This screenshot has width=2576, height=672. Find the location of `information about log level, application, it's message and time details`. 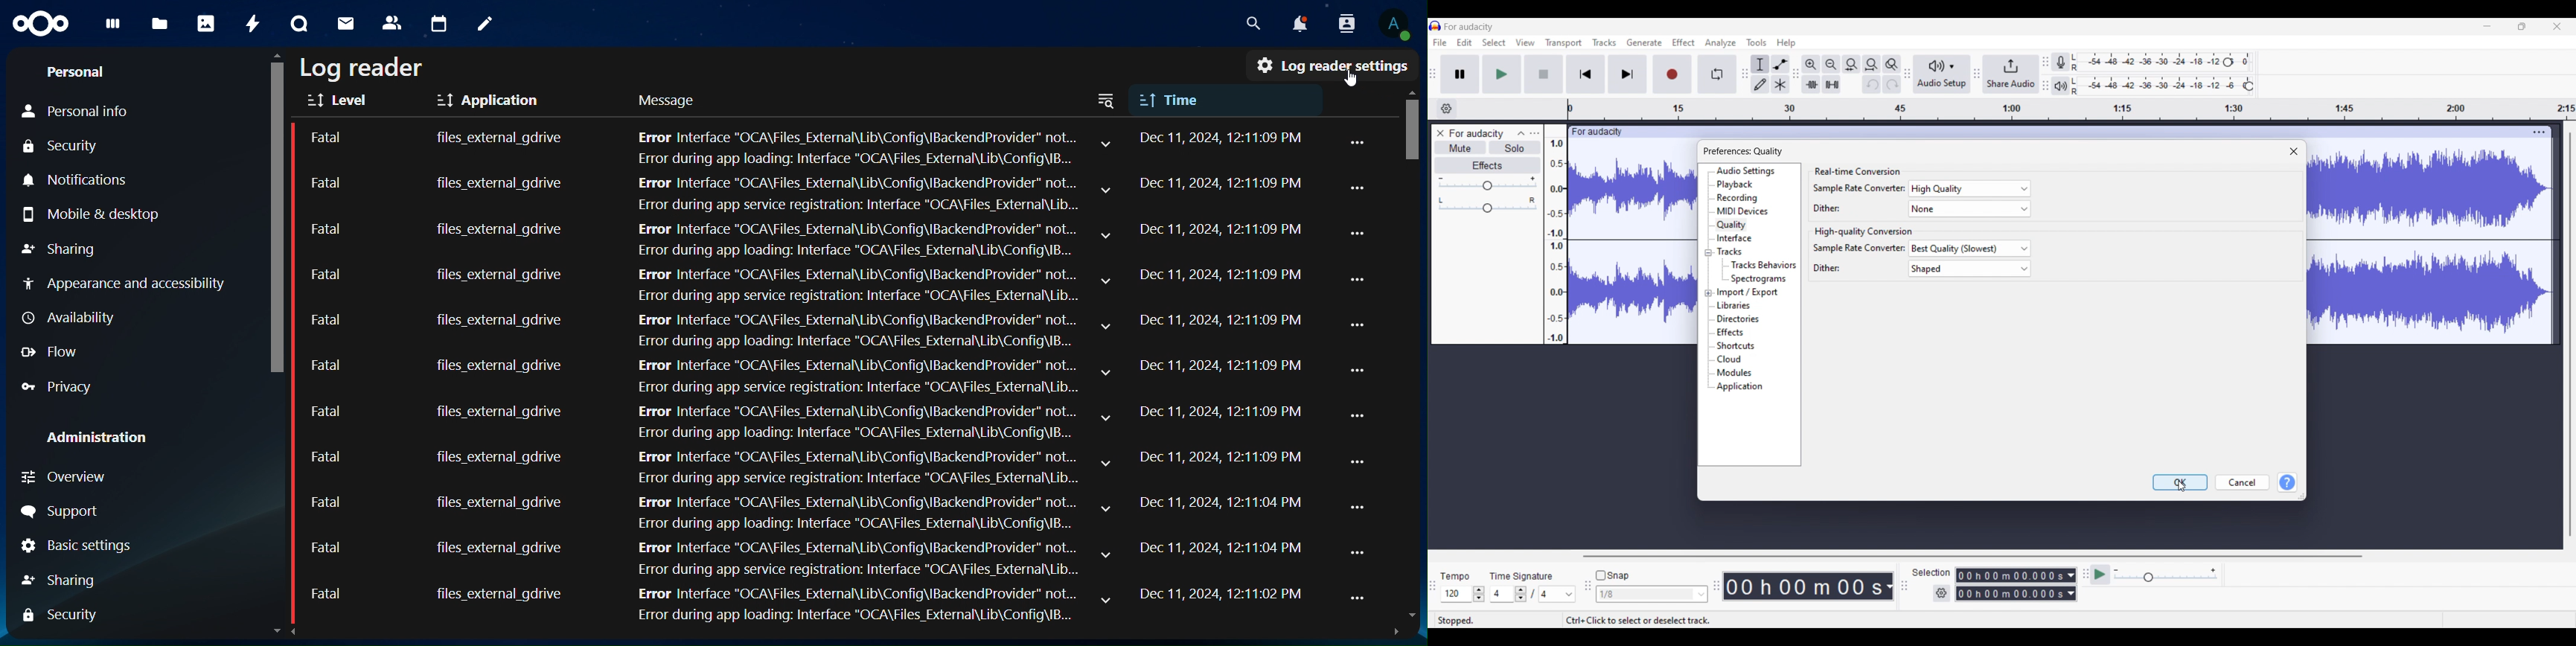

information about log level, application, it's message and time details is located at coordinates (811, 559).